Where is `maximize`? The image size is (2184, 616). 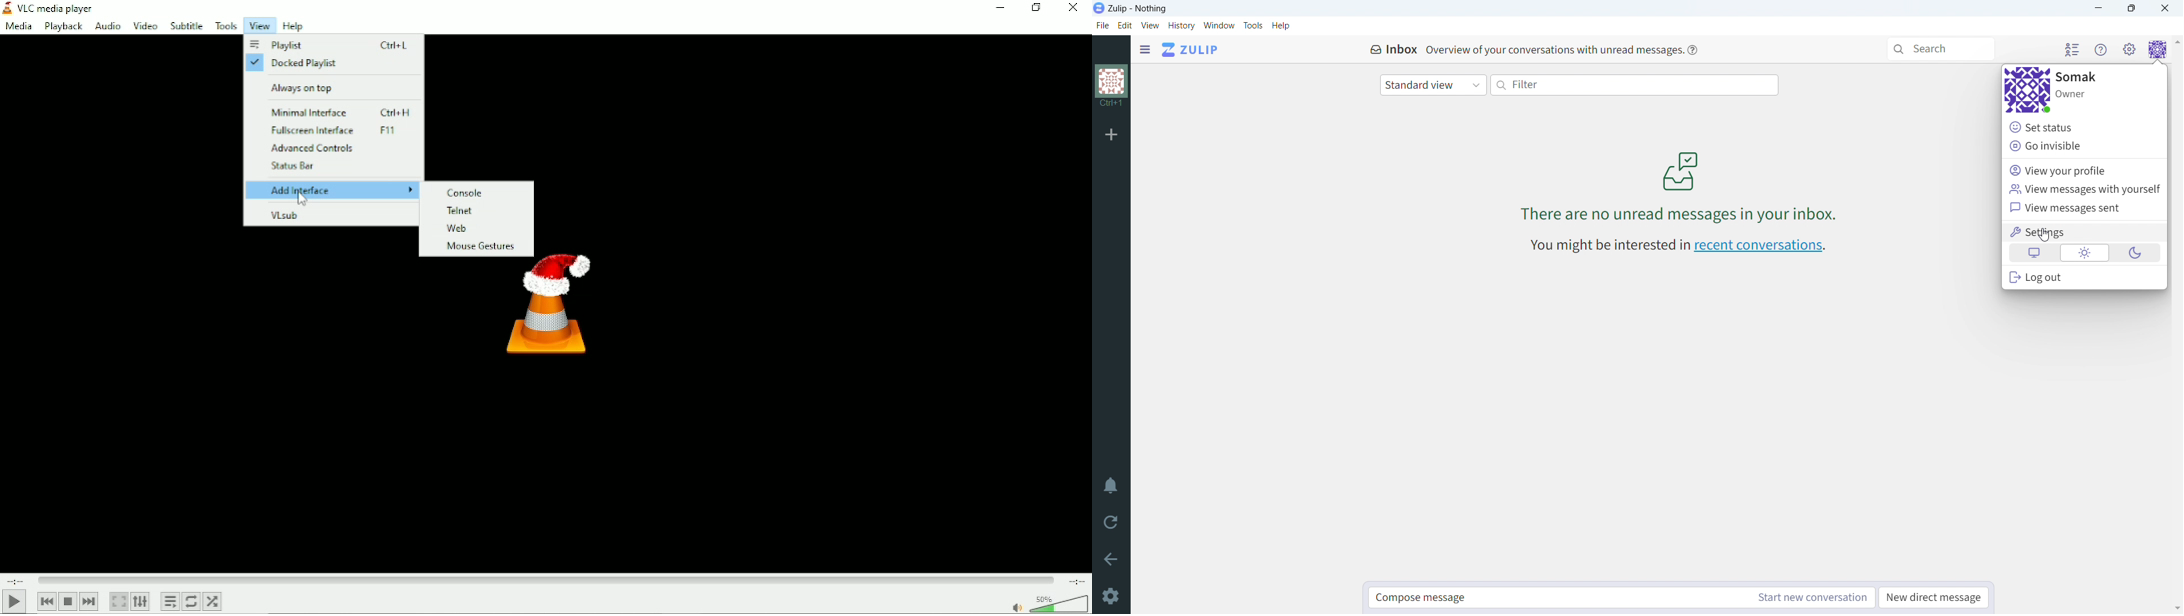 maximize is located at coordinates (2131, 9).